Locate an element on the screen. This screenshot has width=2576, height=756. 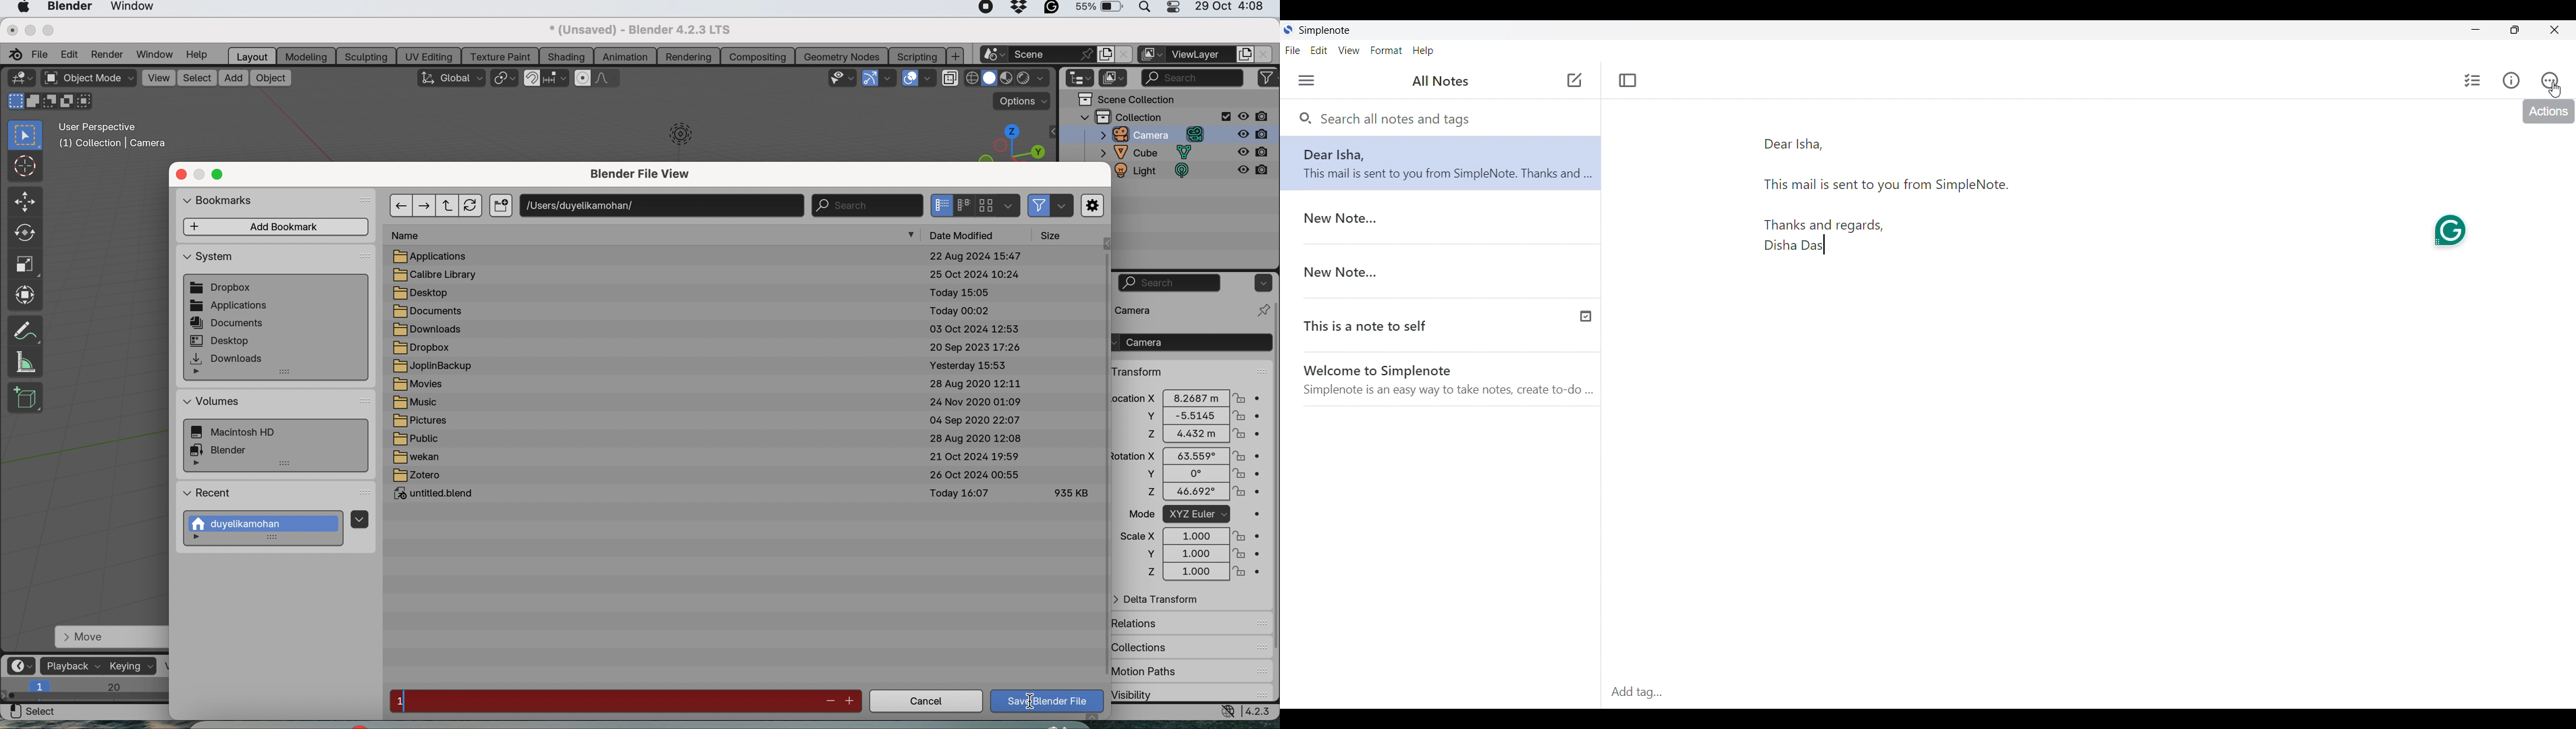
select is located at coordinates (32, 711).